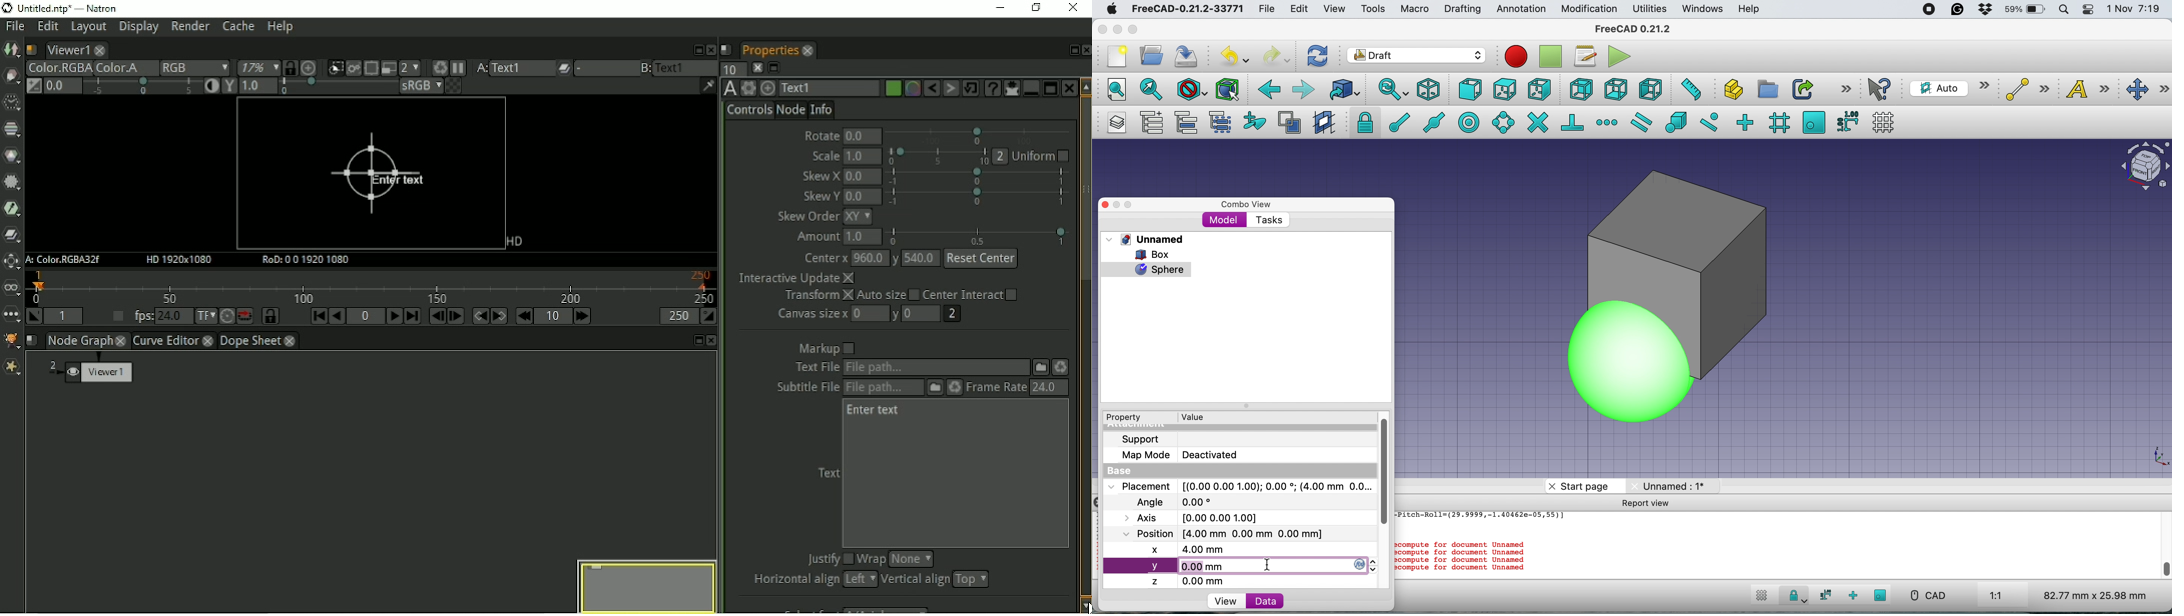  Describe the element at coordinates (1981, 10) in the screenshot. I see `dropbox` at that location.